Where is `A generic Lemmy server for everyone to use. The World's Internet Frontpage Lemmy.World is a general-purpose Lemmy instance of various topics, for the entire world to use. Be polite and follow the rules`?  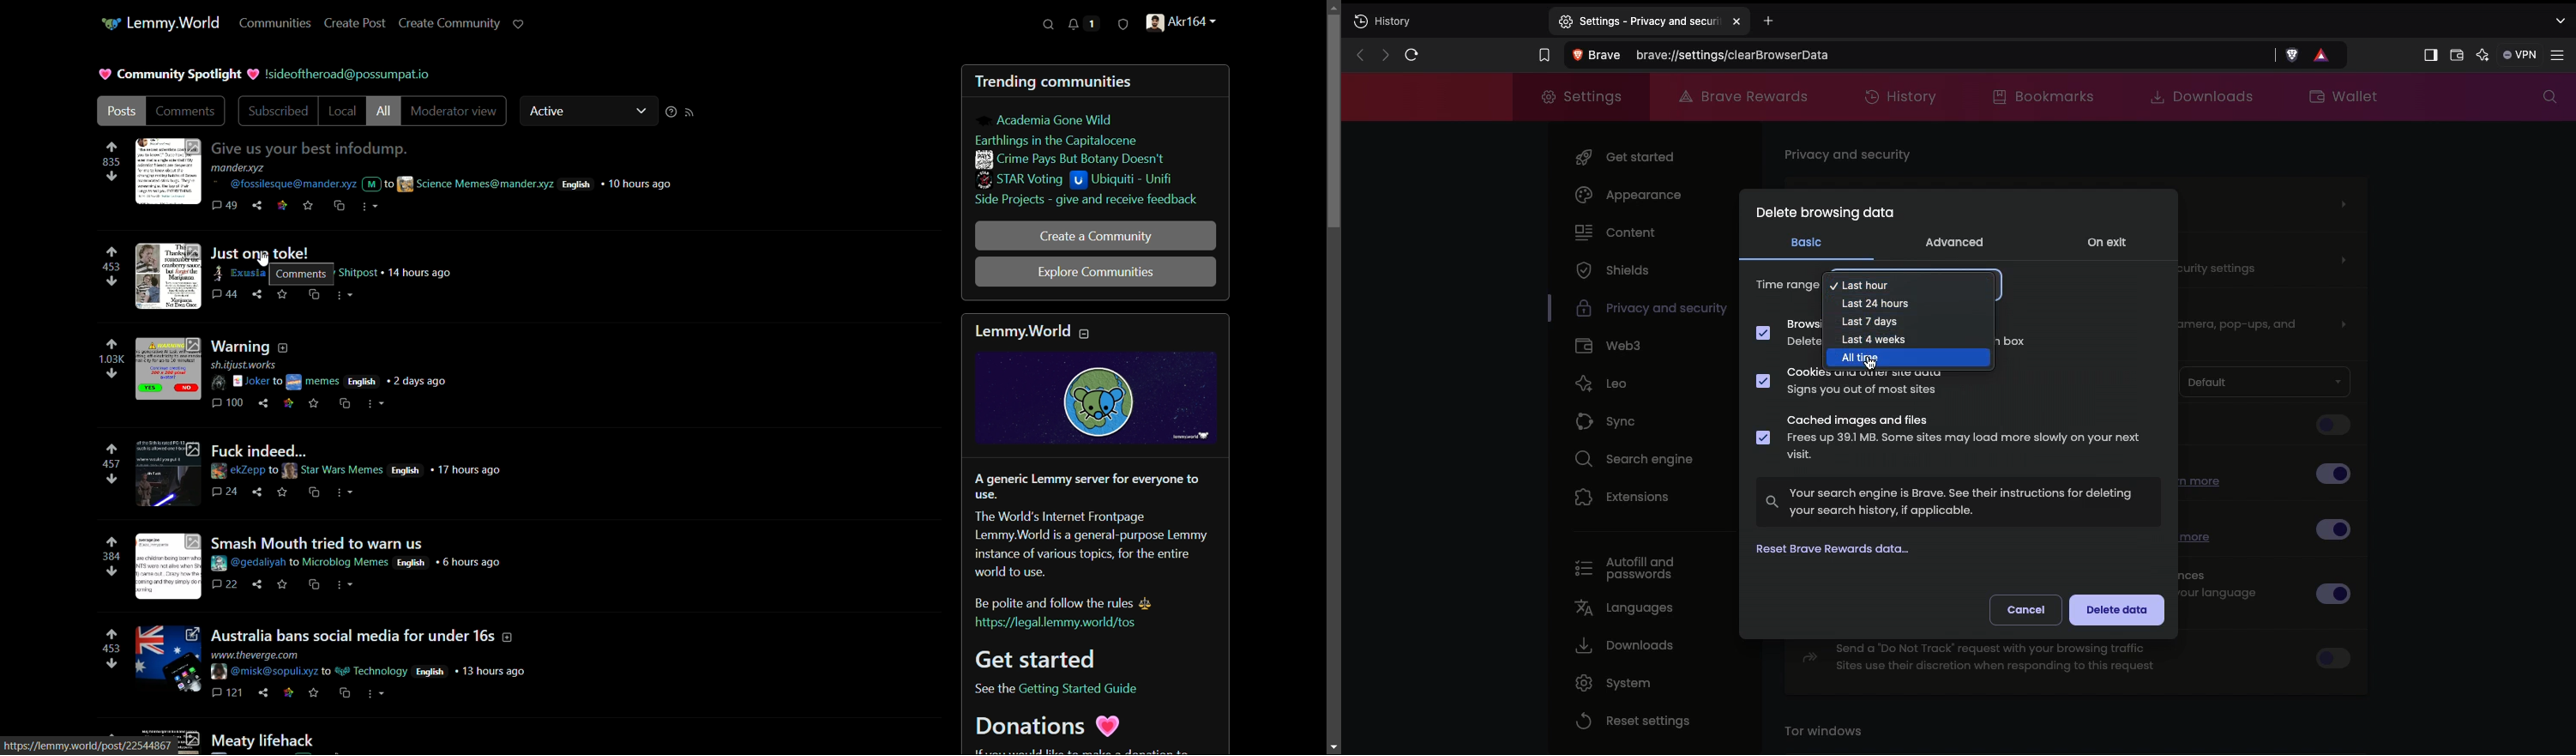 A generic Lemmy server for everyone to use. The World's Internet Frontpage Lemmy.World is a general-purpose Lemmy instance of various topics, for the entire world to use. Be polite and follow the rules is located at coordinates (1093, 540).